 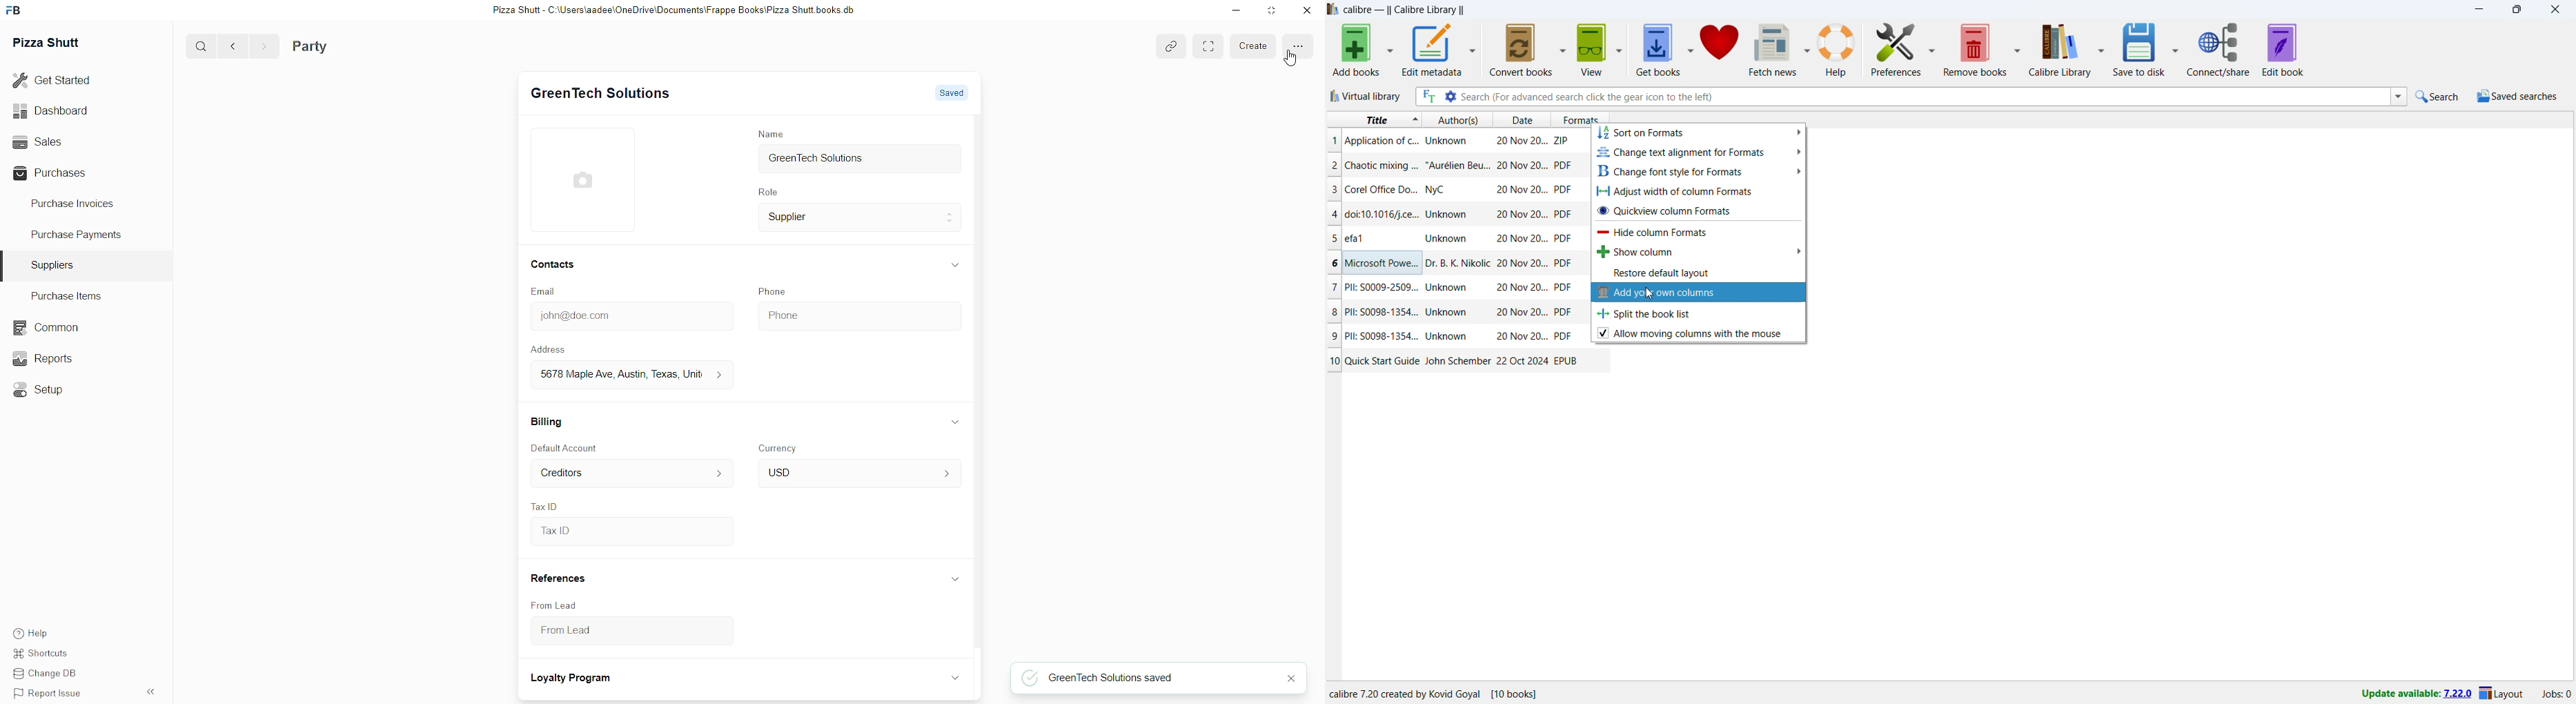 What do you see at coordinates (545, 505) in the screenshot?
I see `Tax ID` at bounding box center [545, 505].